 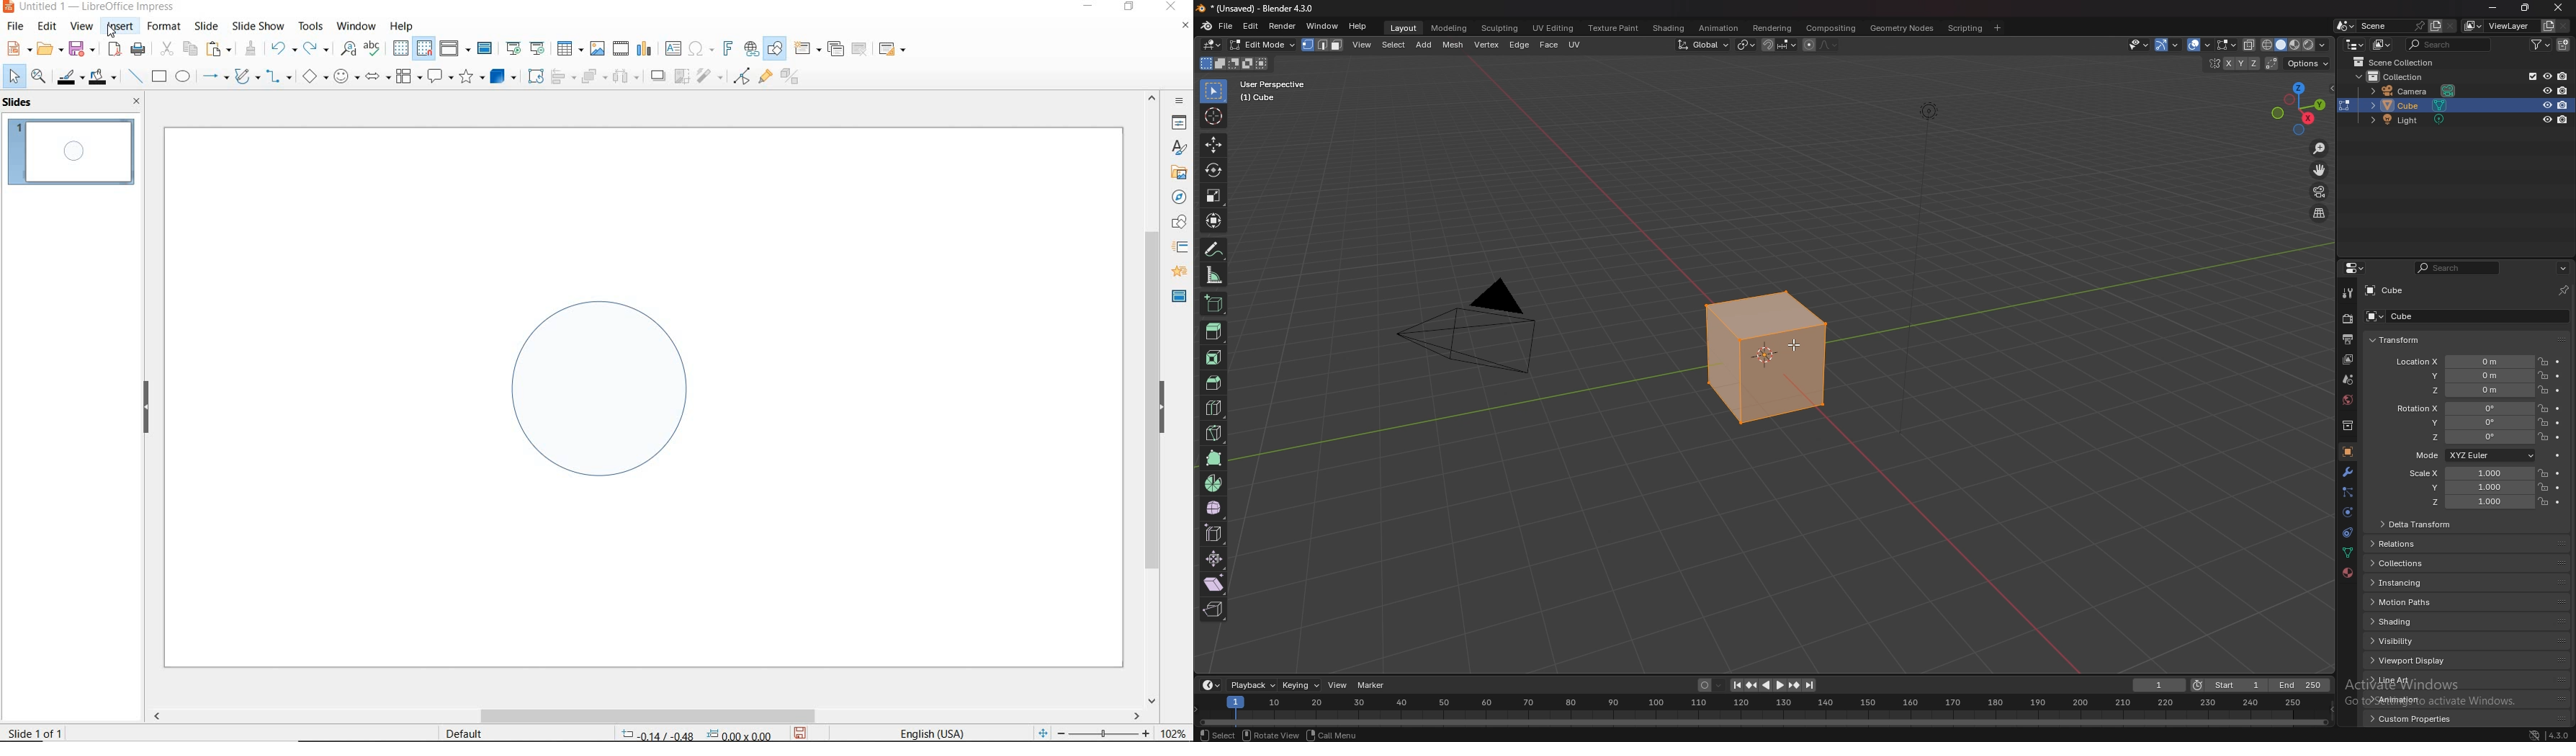 I want to click on close, so click(x=1171, y=7).